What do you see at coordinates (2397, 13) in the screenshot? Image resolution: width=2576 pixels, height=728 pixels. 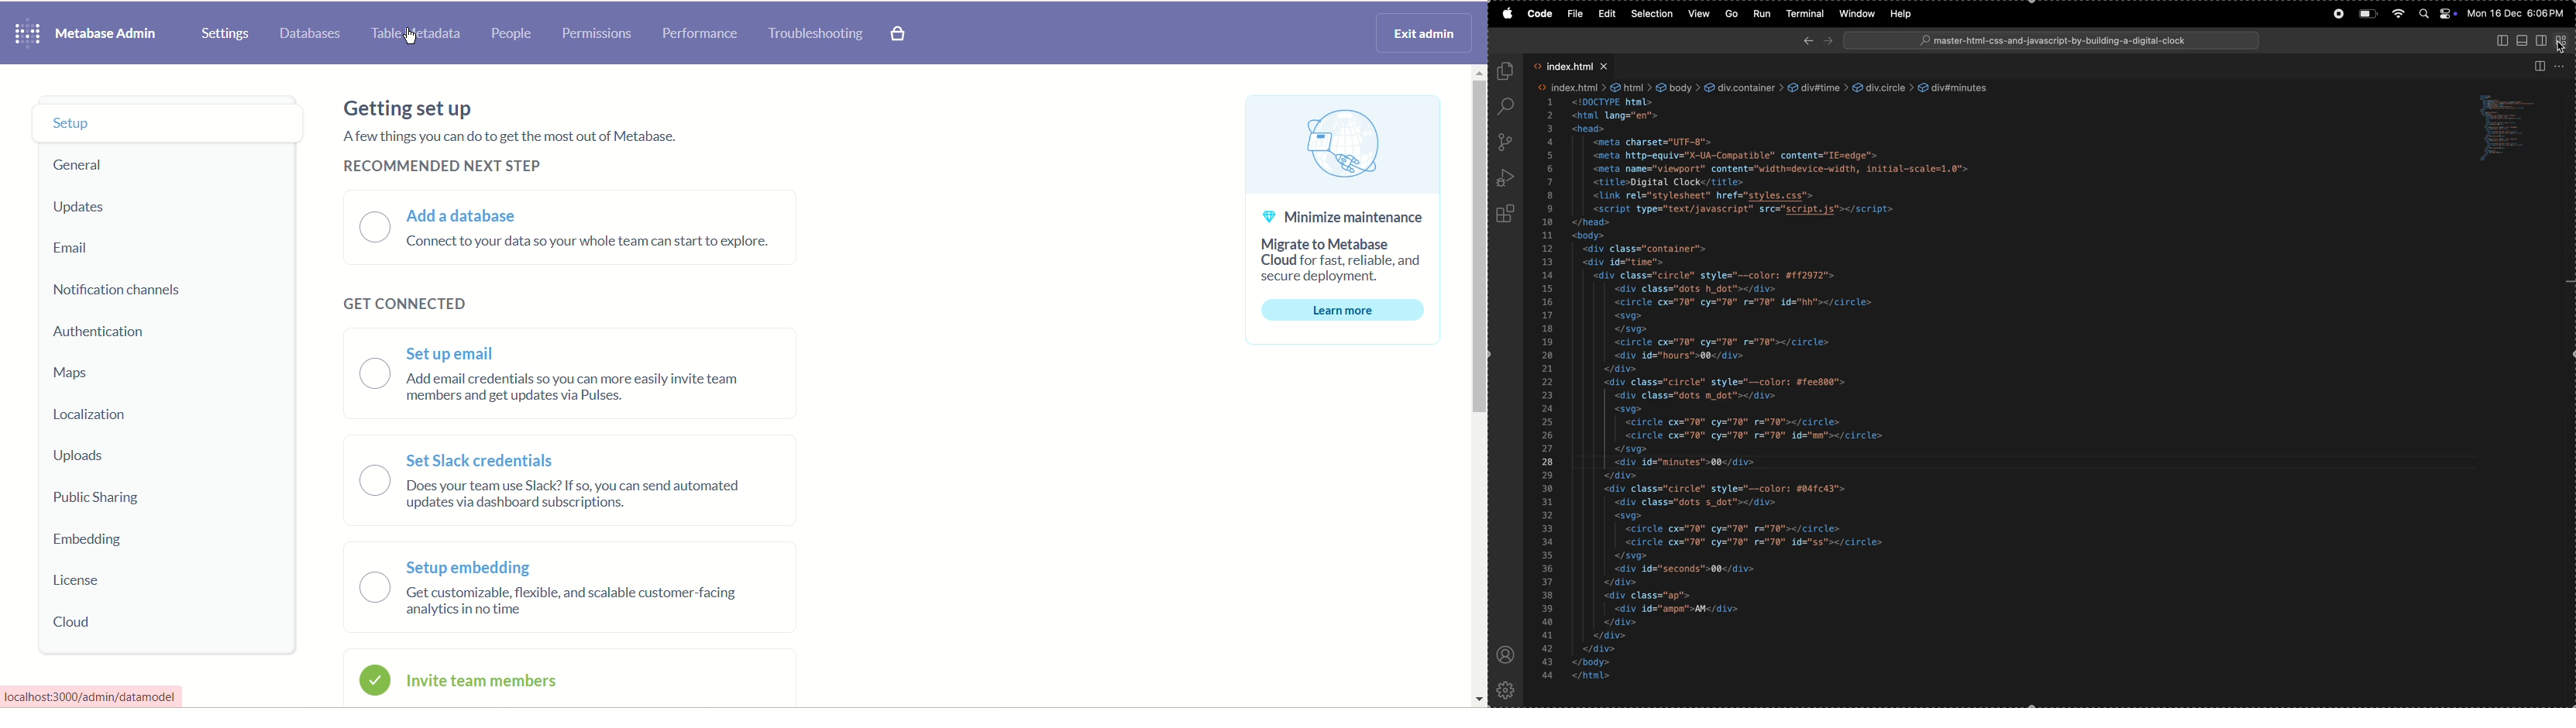 I see `wifi` at bounding box center [2397, 13].